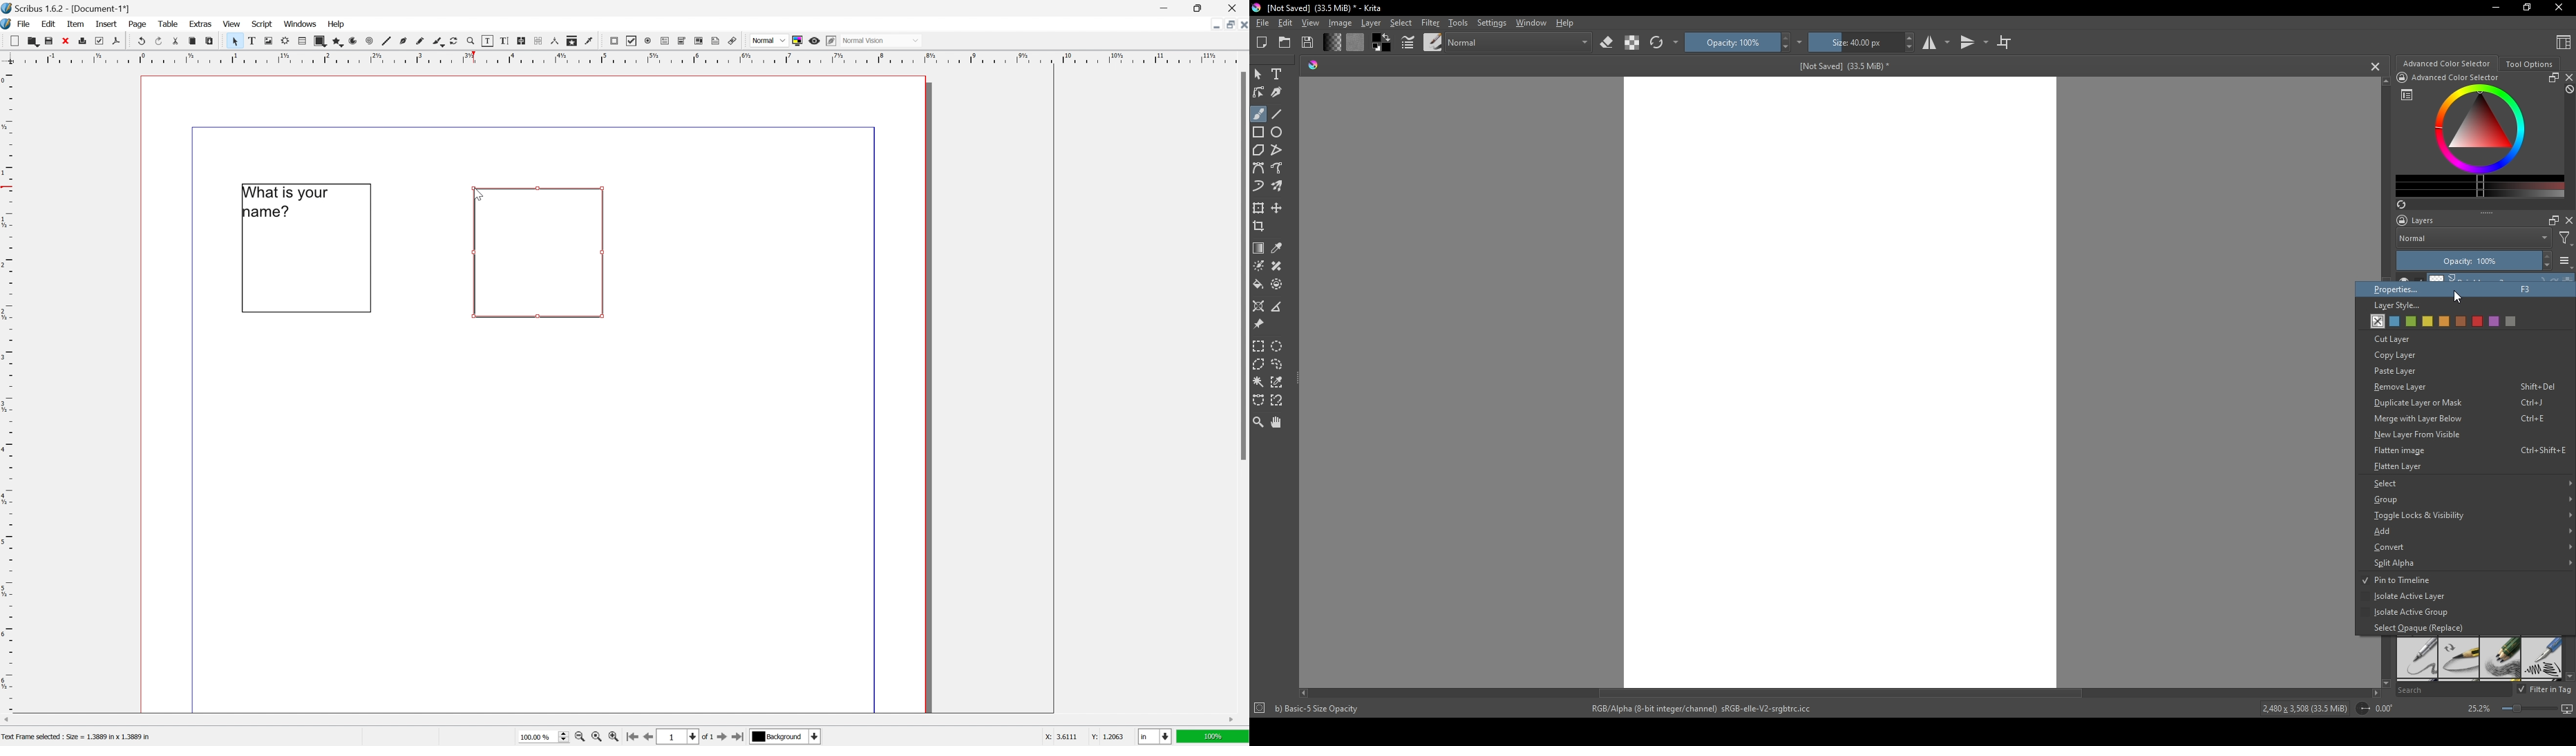 The height and width of the screenshot is (756, 2576). What do you see at coordinates (2568, 676) in the screenshot?
I see `scroll down` at bounding box center [2568, 676].